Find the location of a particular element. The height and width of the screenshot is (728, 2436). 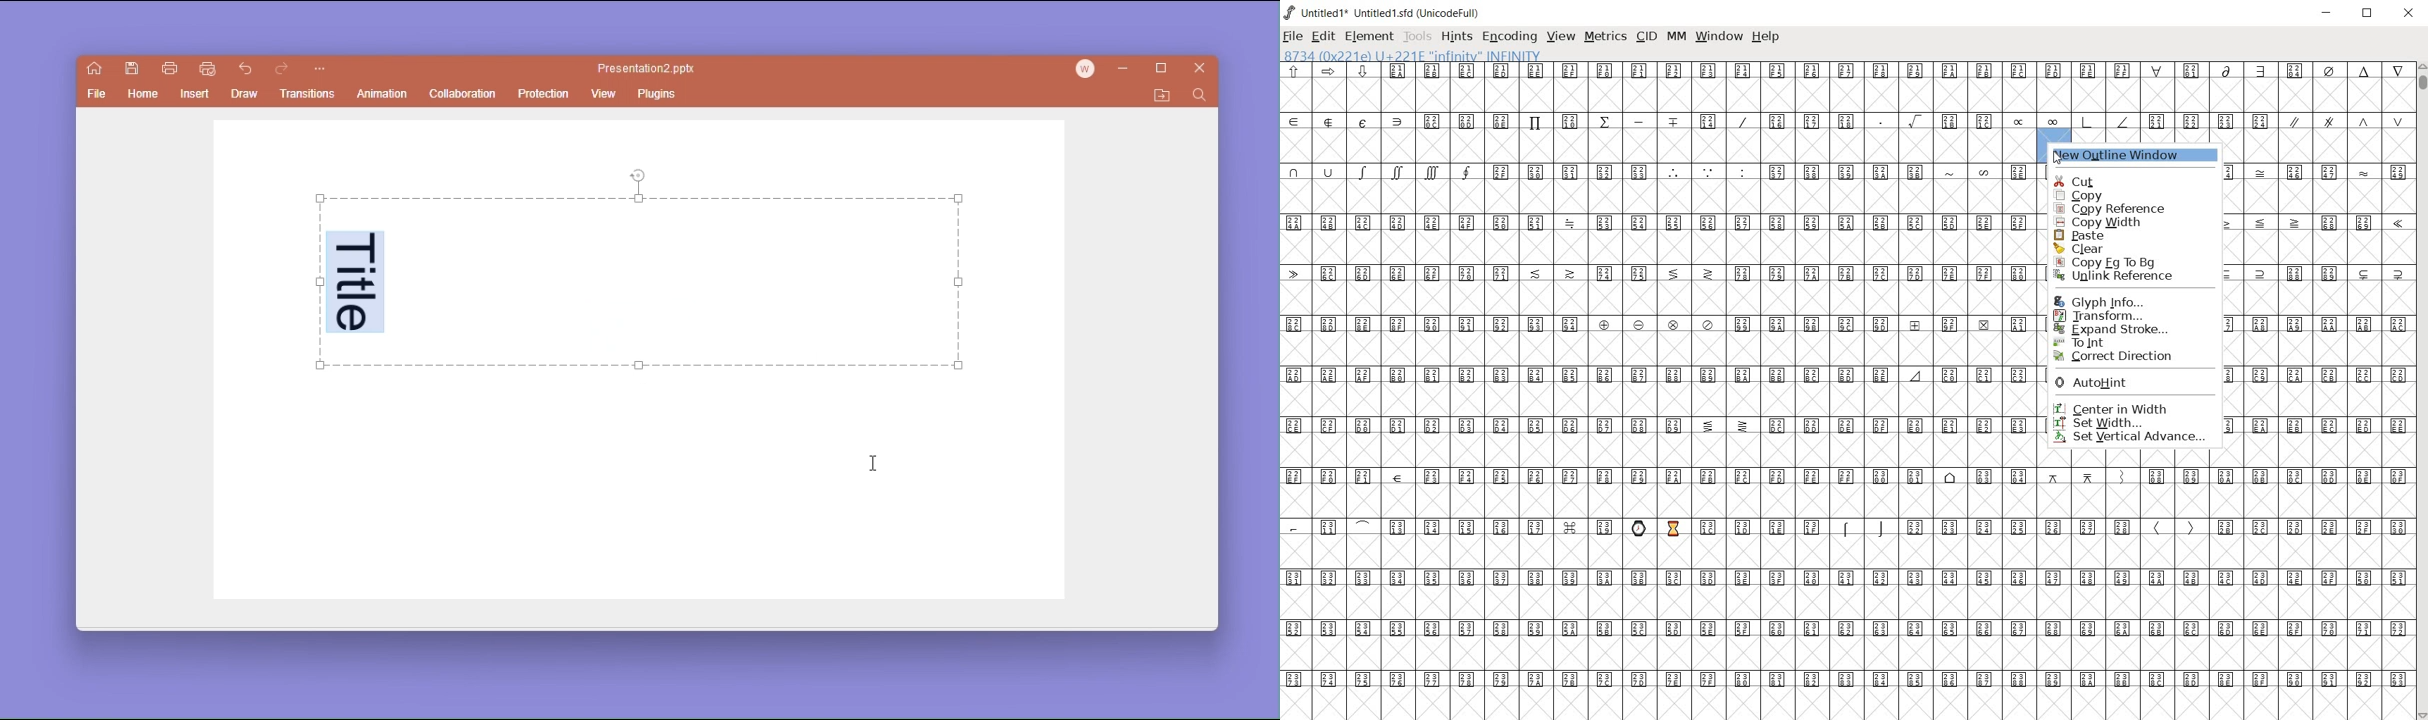

symbols is located at coordinates (2070, 121).